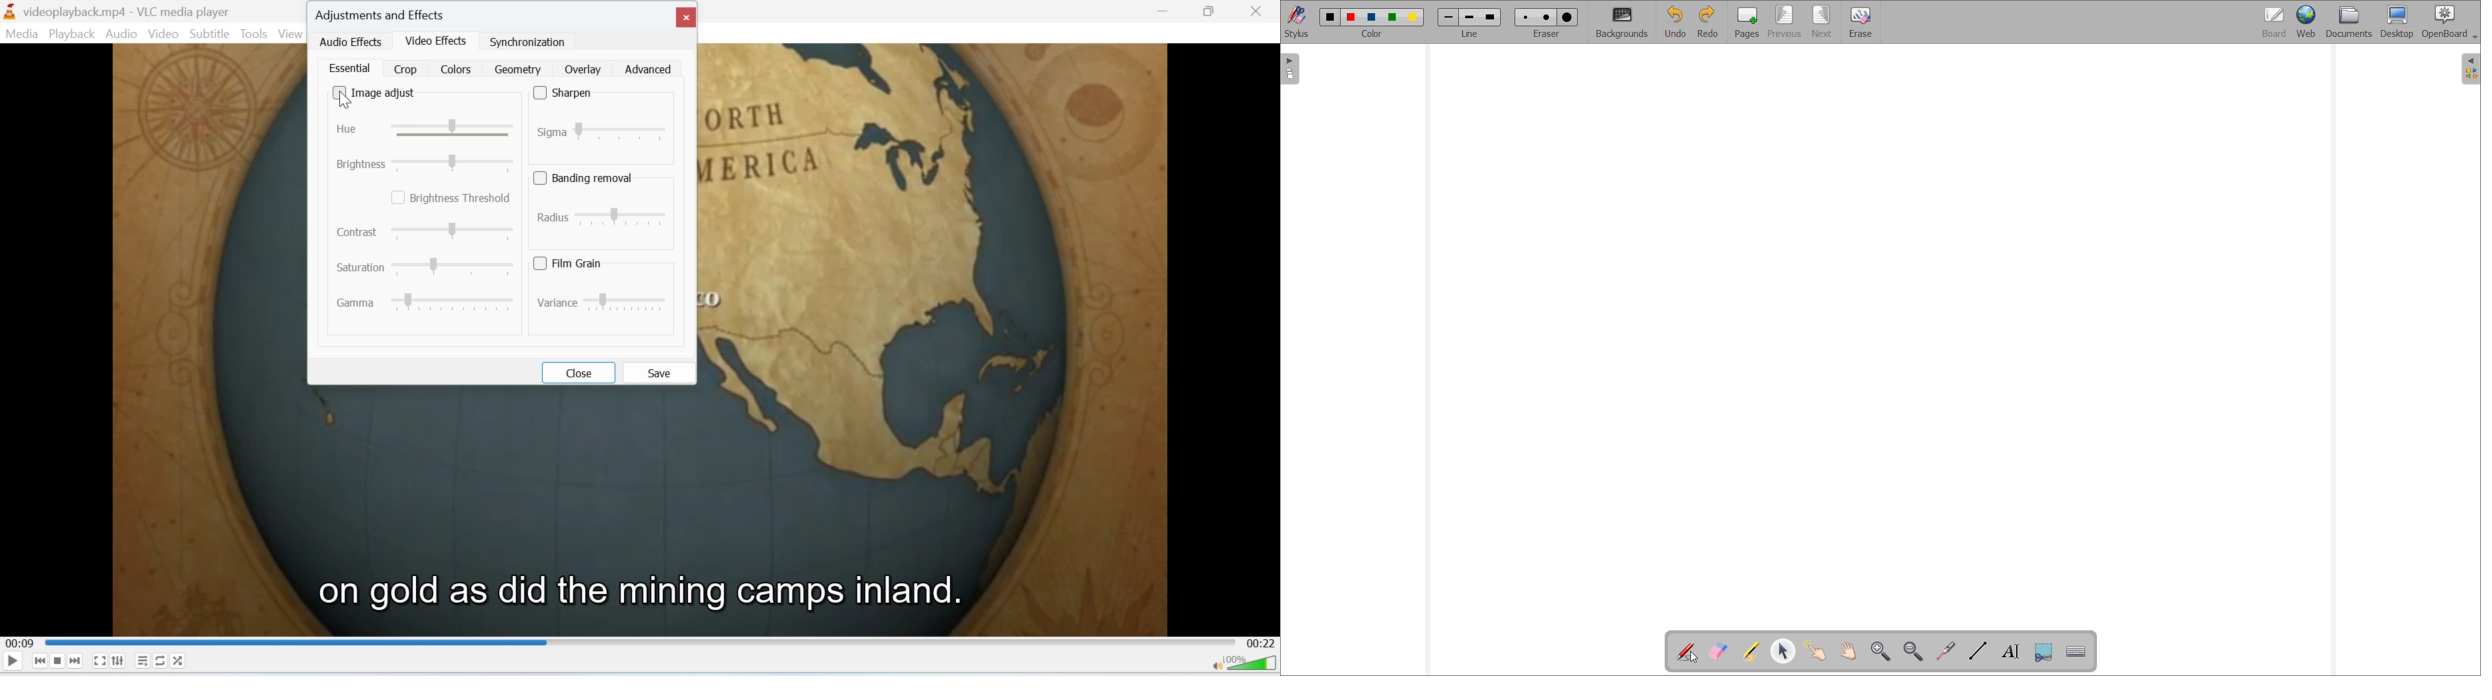 This screenshot has width=2492, height=700. Describe the element at coordinates (41, 662) in the screenshot. I see `Seek backwards` at that location.